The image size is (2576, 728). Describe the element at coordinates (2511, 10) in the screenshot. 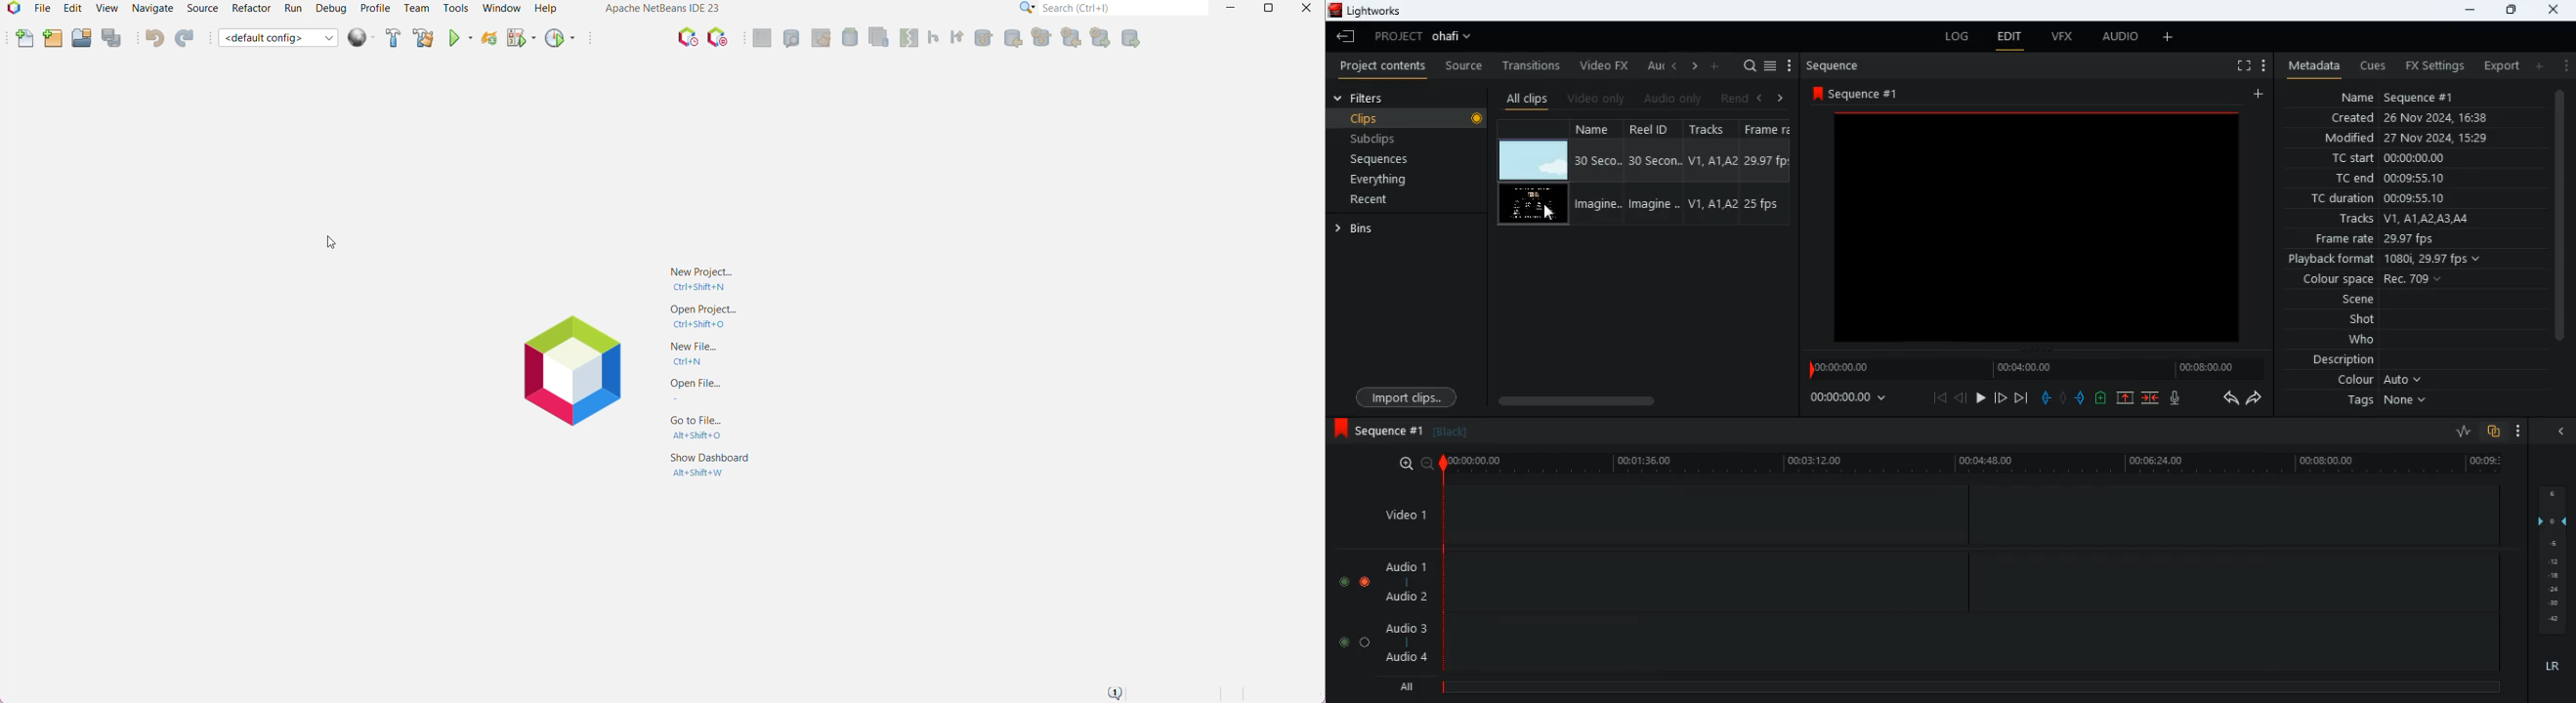

I see `maximize` at that location.